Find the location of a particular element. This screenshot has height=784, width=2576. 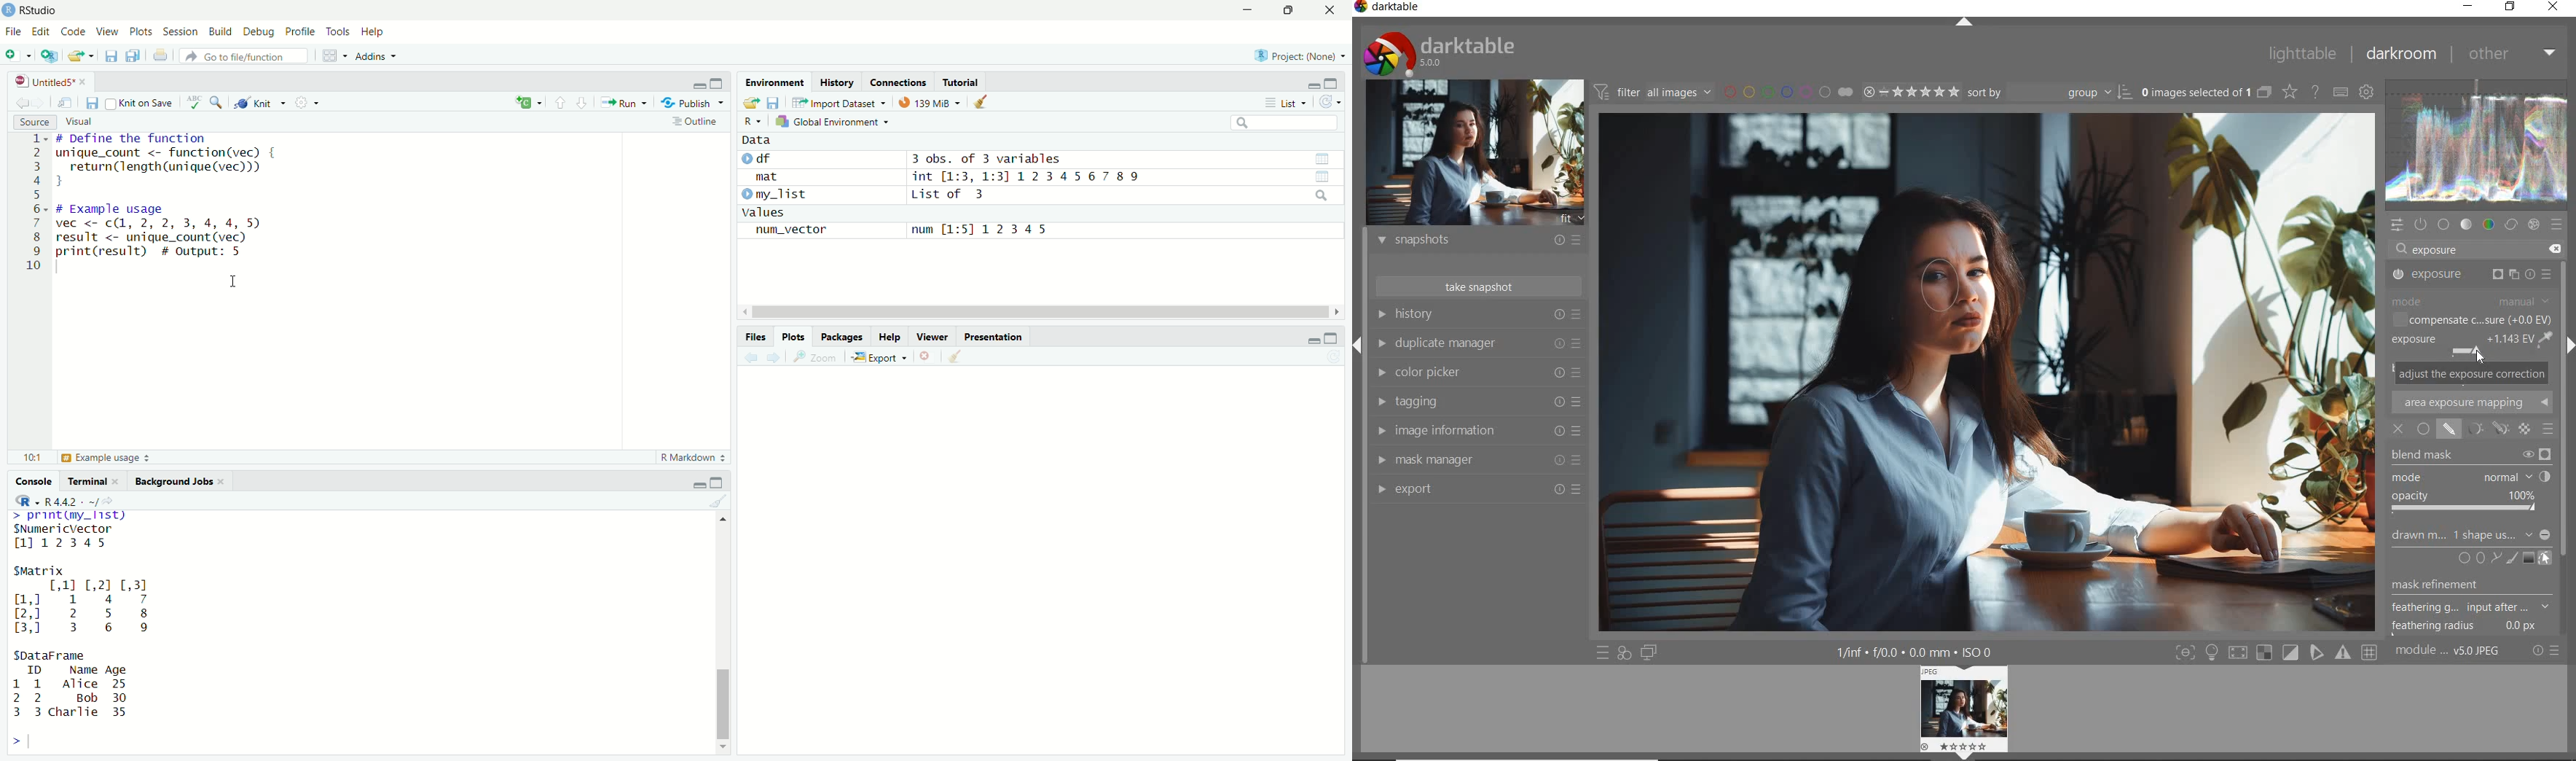

Build is located at coordinates (222, 32).